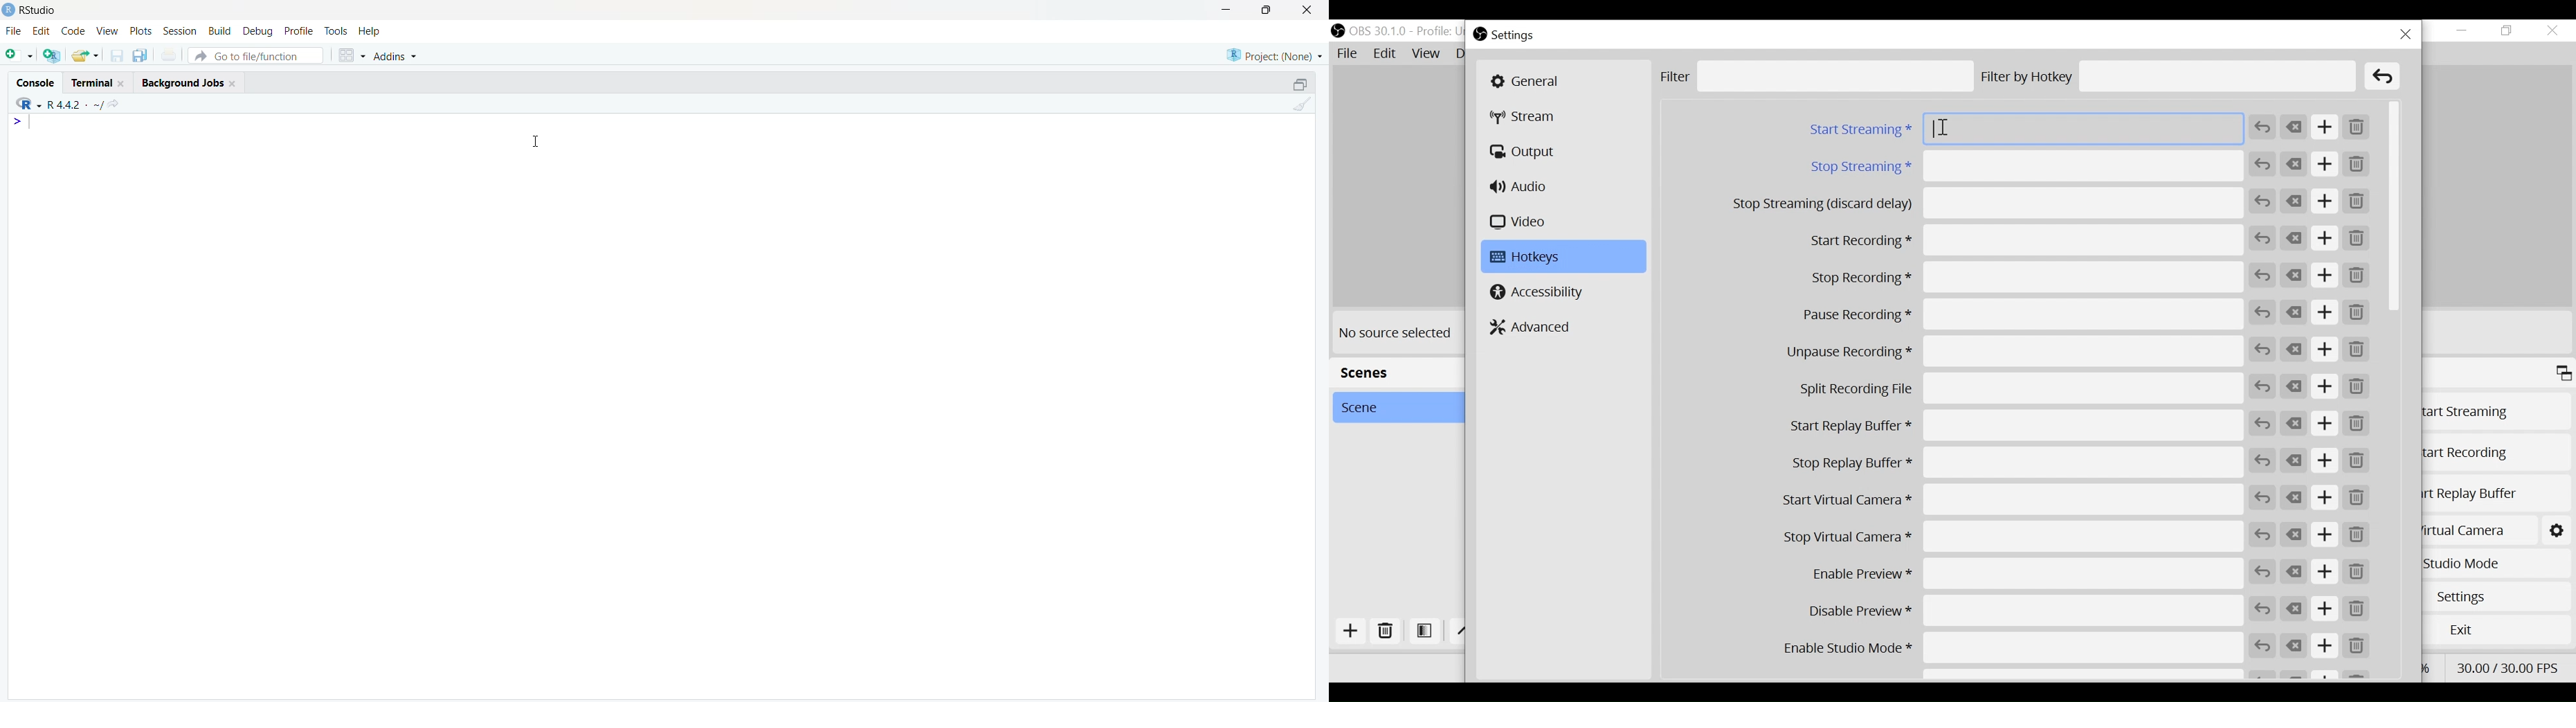 This screenshot has height=728, width=2576. What do you see at coordinates (2296, 610) in the screenshot?
I see `Clear` at bounding box center [2296, 610].